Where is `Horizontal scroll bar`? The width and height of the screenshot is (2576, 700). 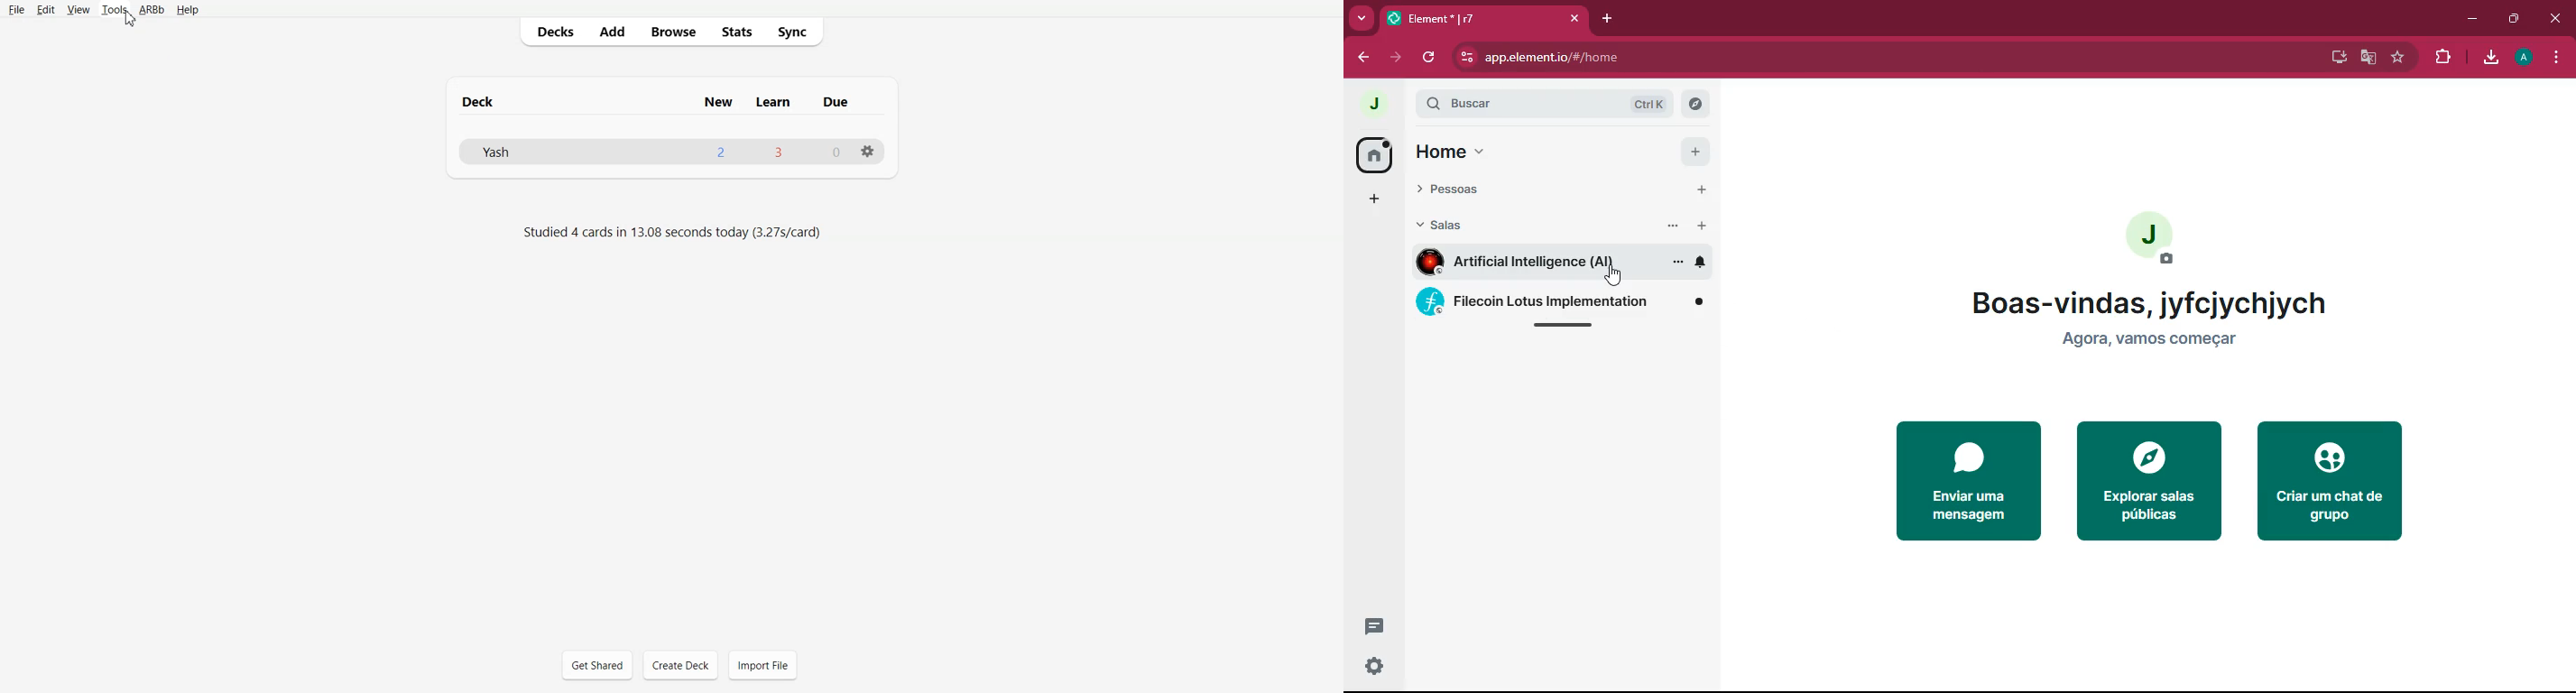 Horizontal scroll bar is located at coordinates (1565, 324).